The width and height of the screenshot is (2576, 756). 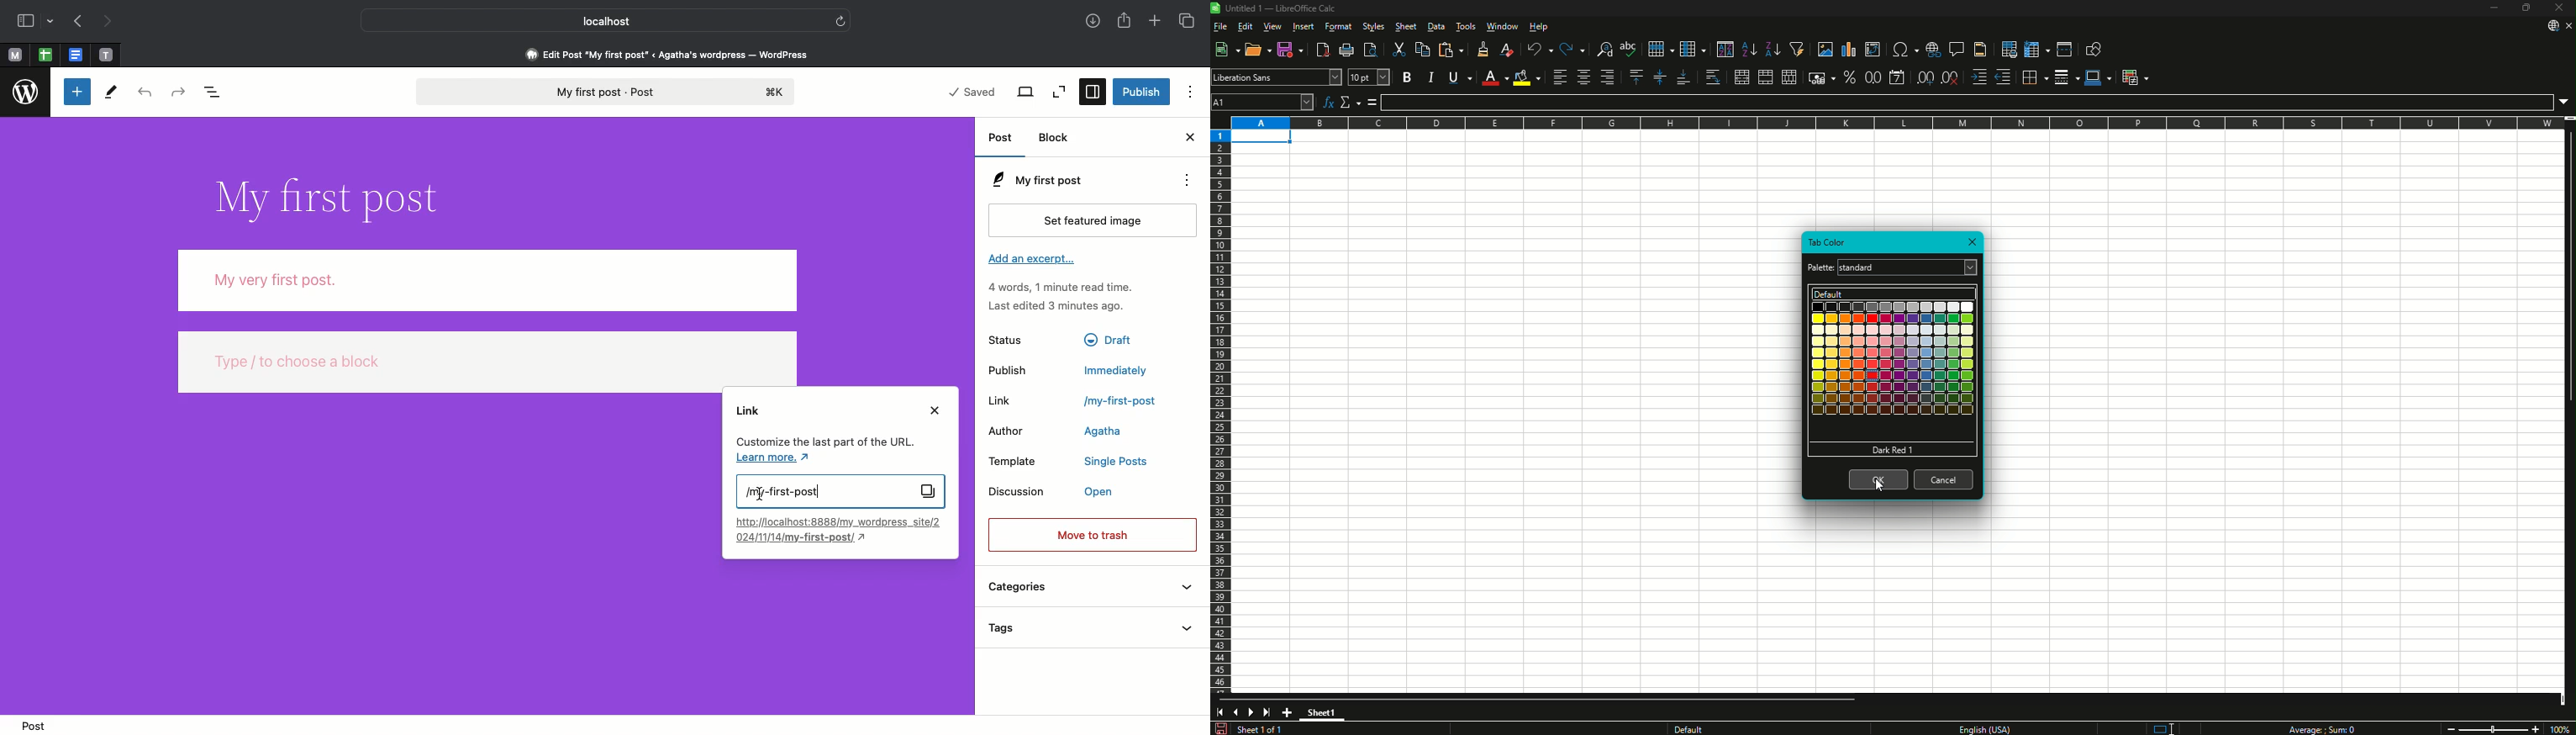 I want to click on Restore, so click(x=2527, y=7).